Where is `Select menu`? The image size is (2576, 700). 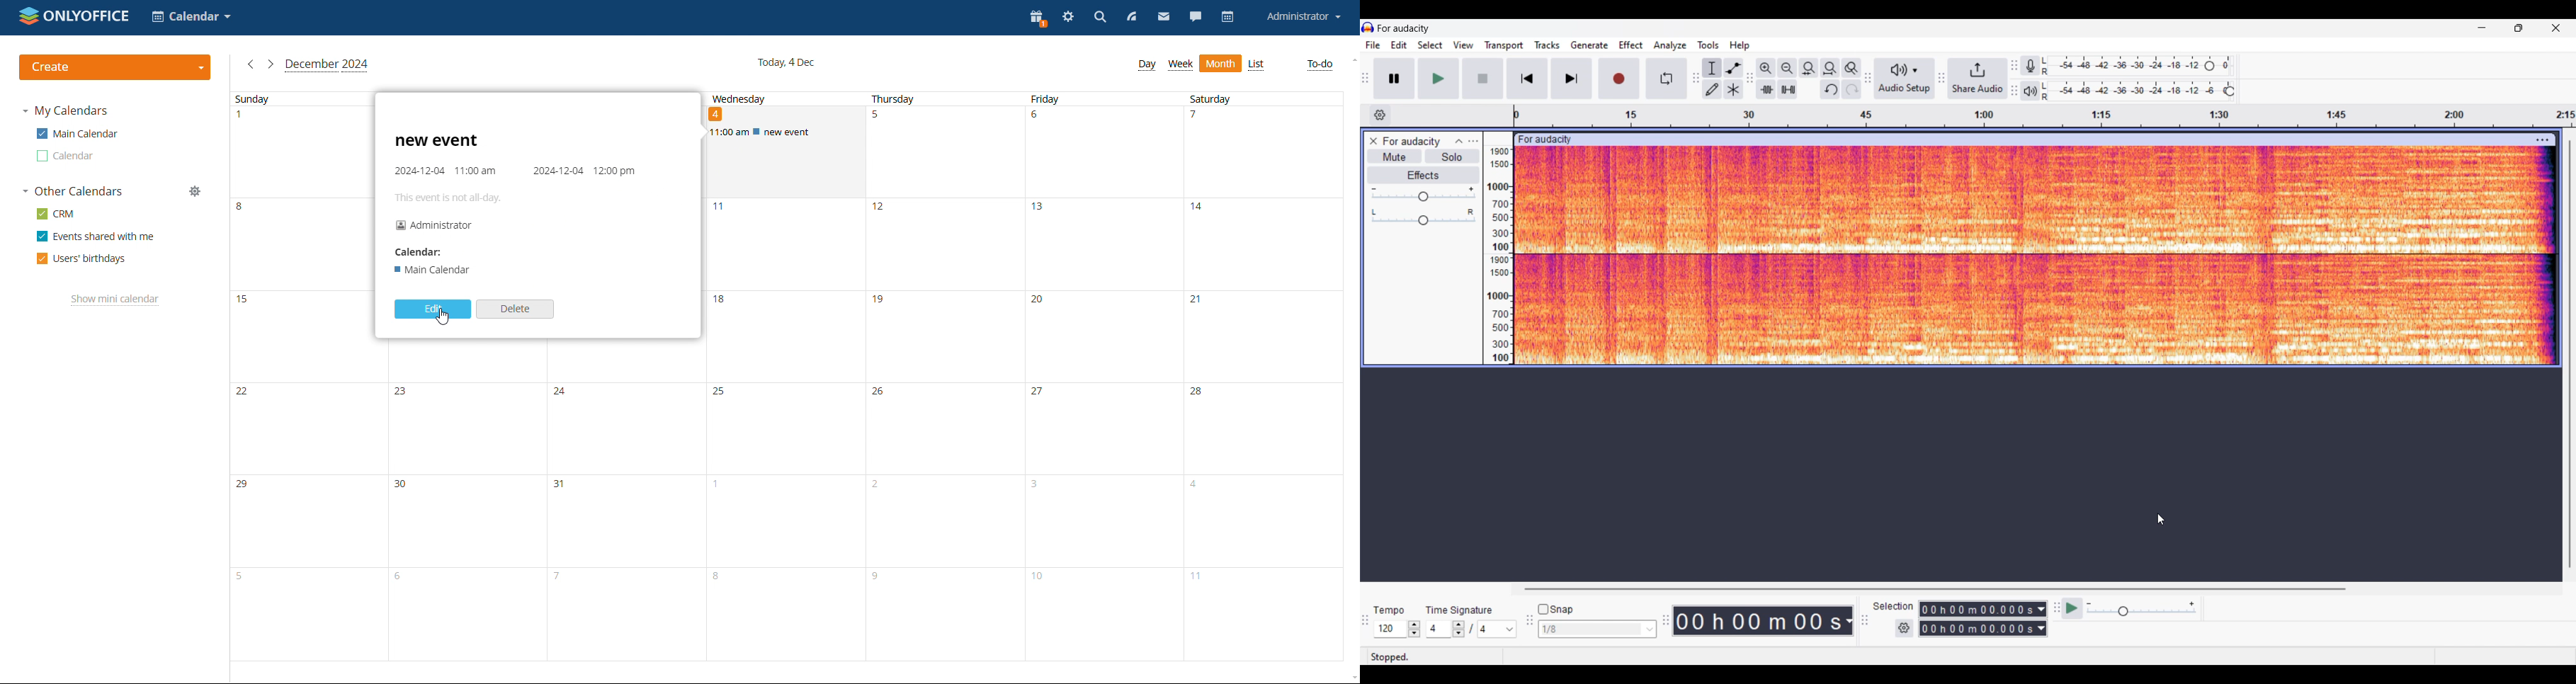 Select menu is located at coordinates (1430, 45).